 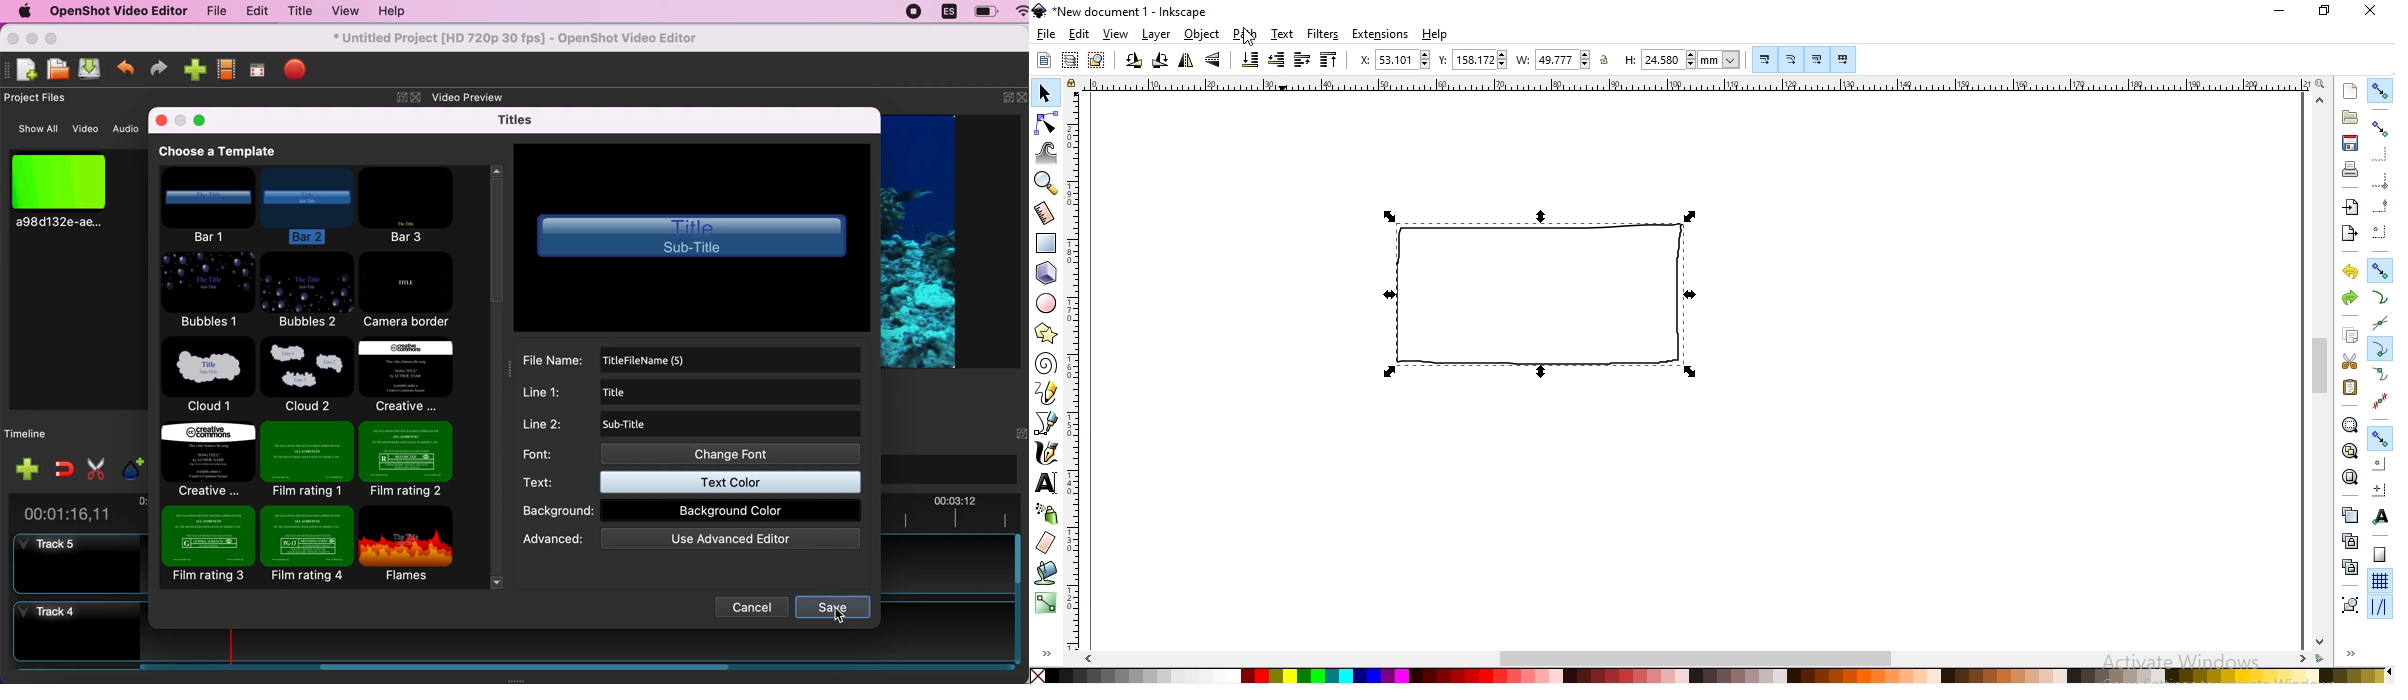 I want to click on video preview, so click(x=929, y=240).